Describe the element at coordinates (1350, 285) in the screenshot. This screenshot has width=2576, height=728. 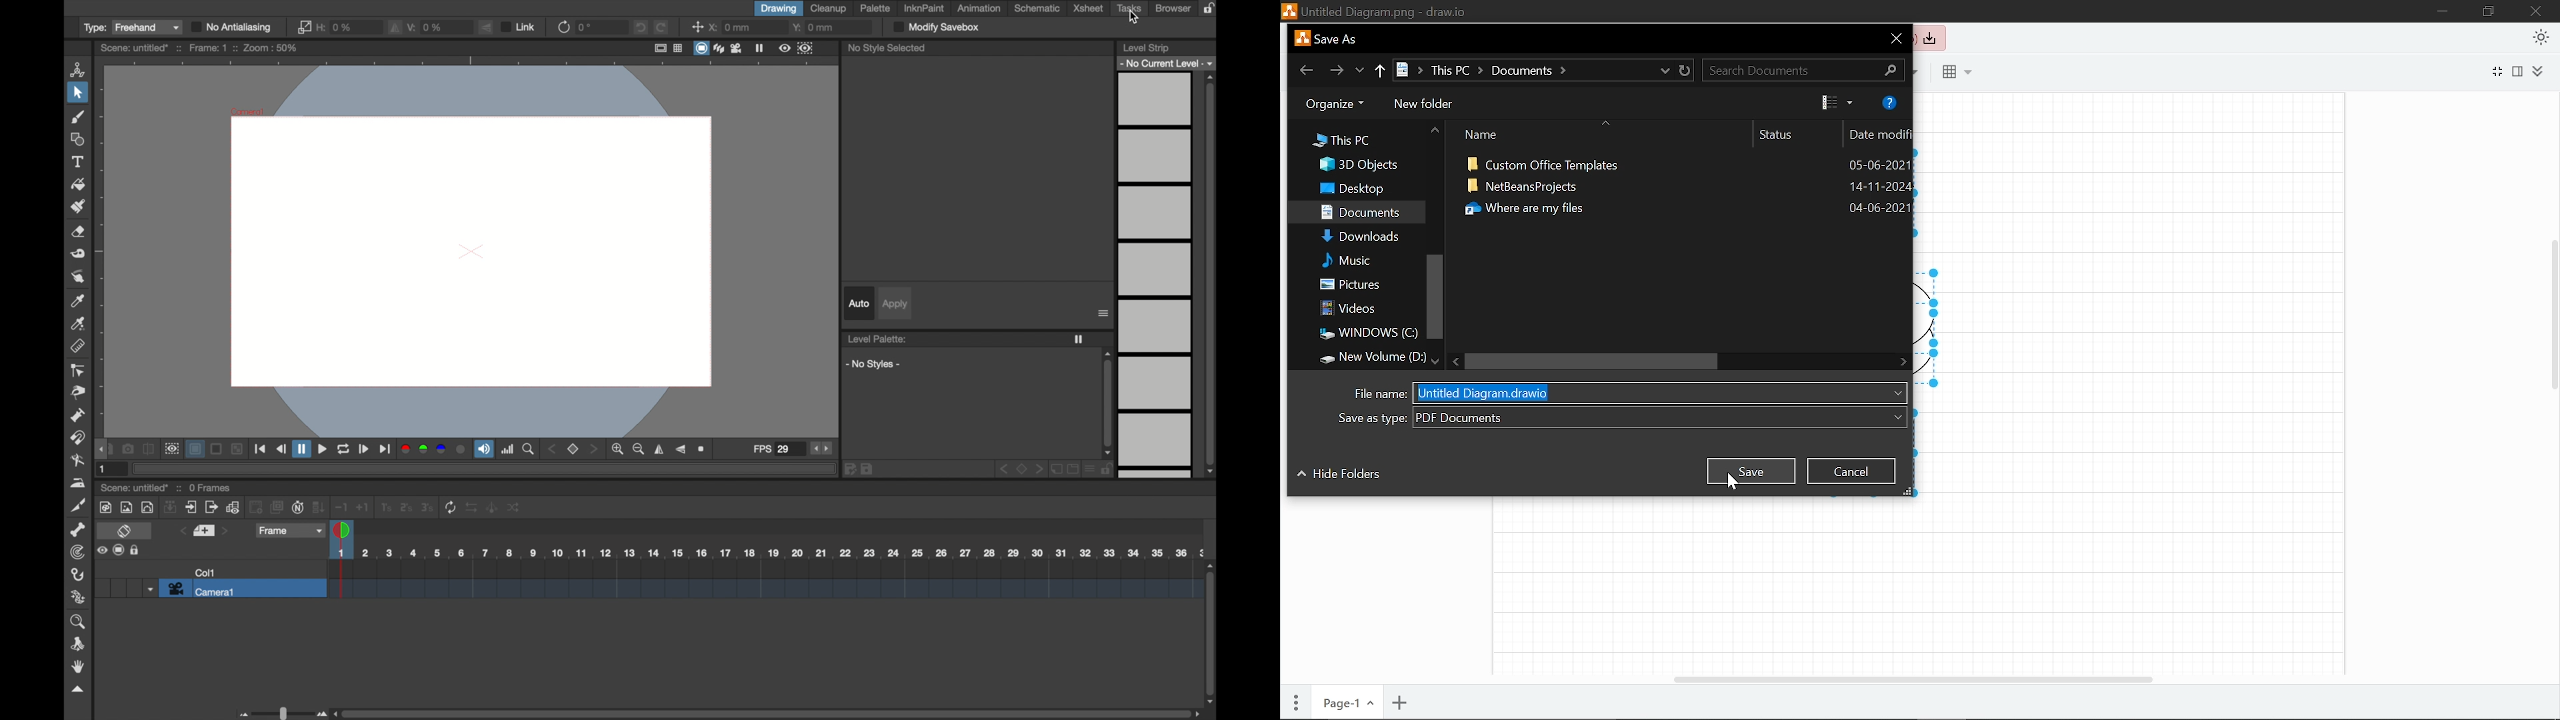
I see `Pictures` at that location.